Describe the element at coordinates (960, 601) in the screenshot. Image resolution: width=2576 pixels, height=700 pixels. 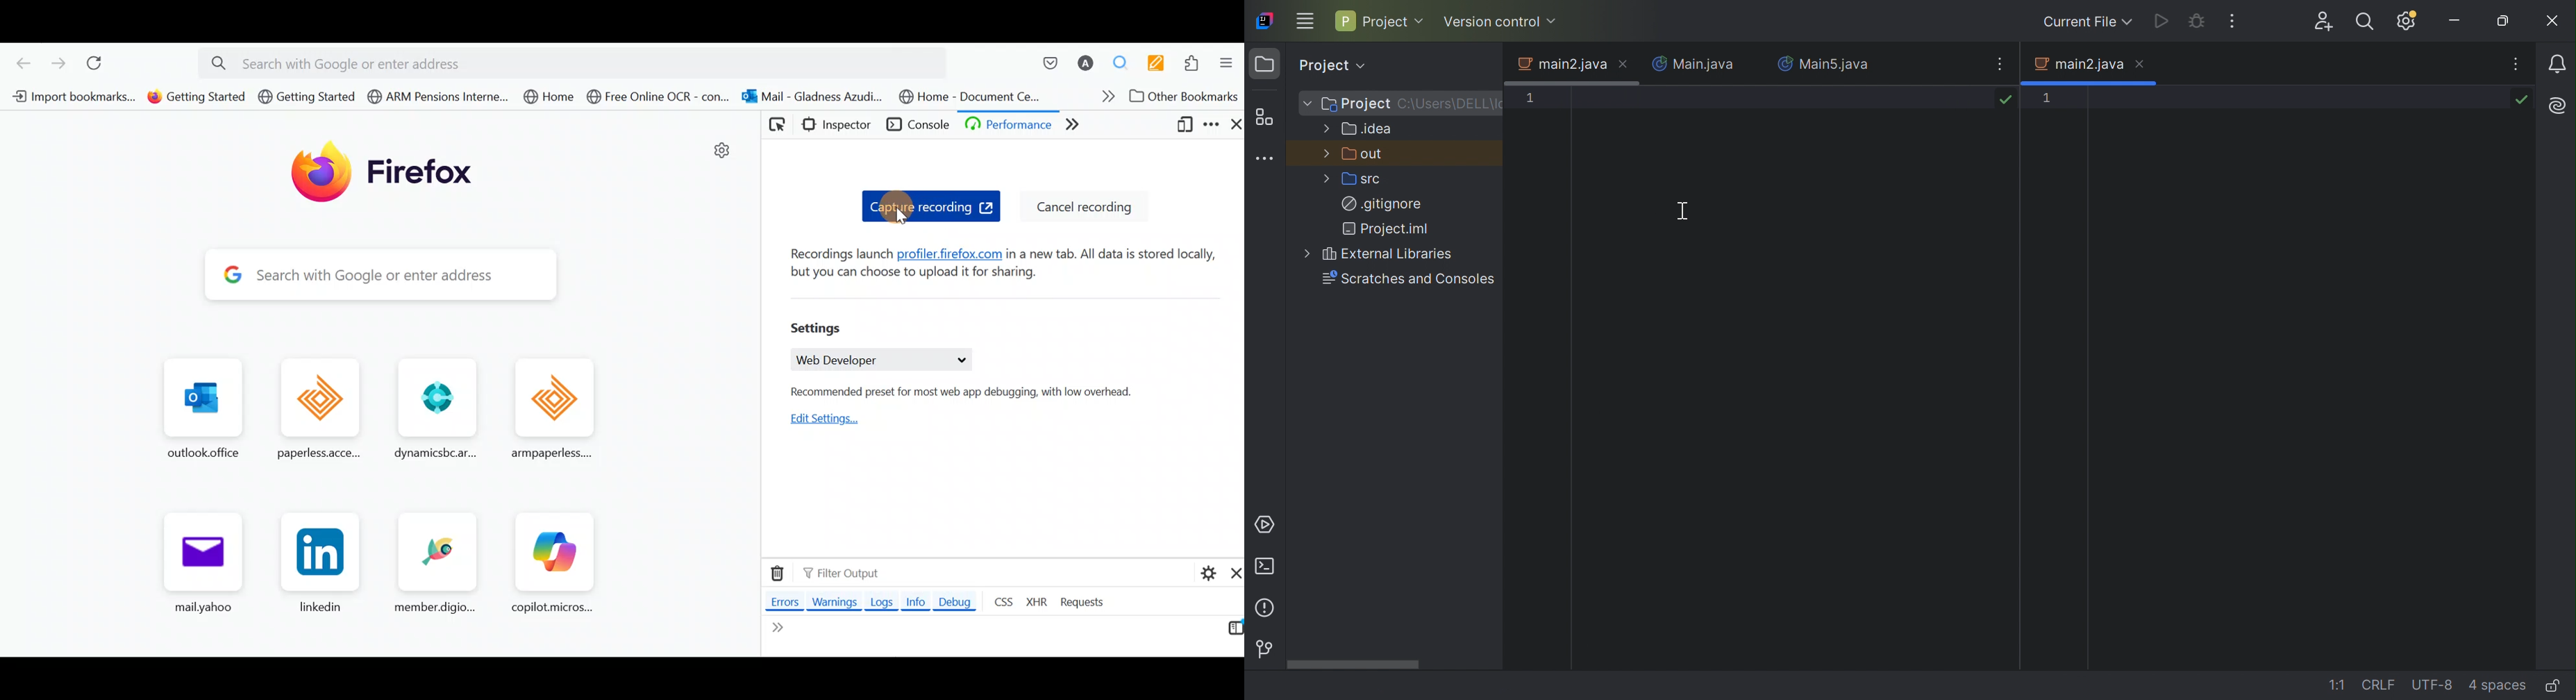
I see `Debug` at that location.